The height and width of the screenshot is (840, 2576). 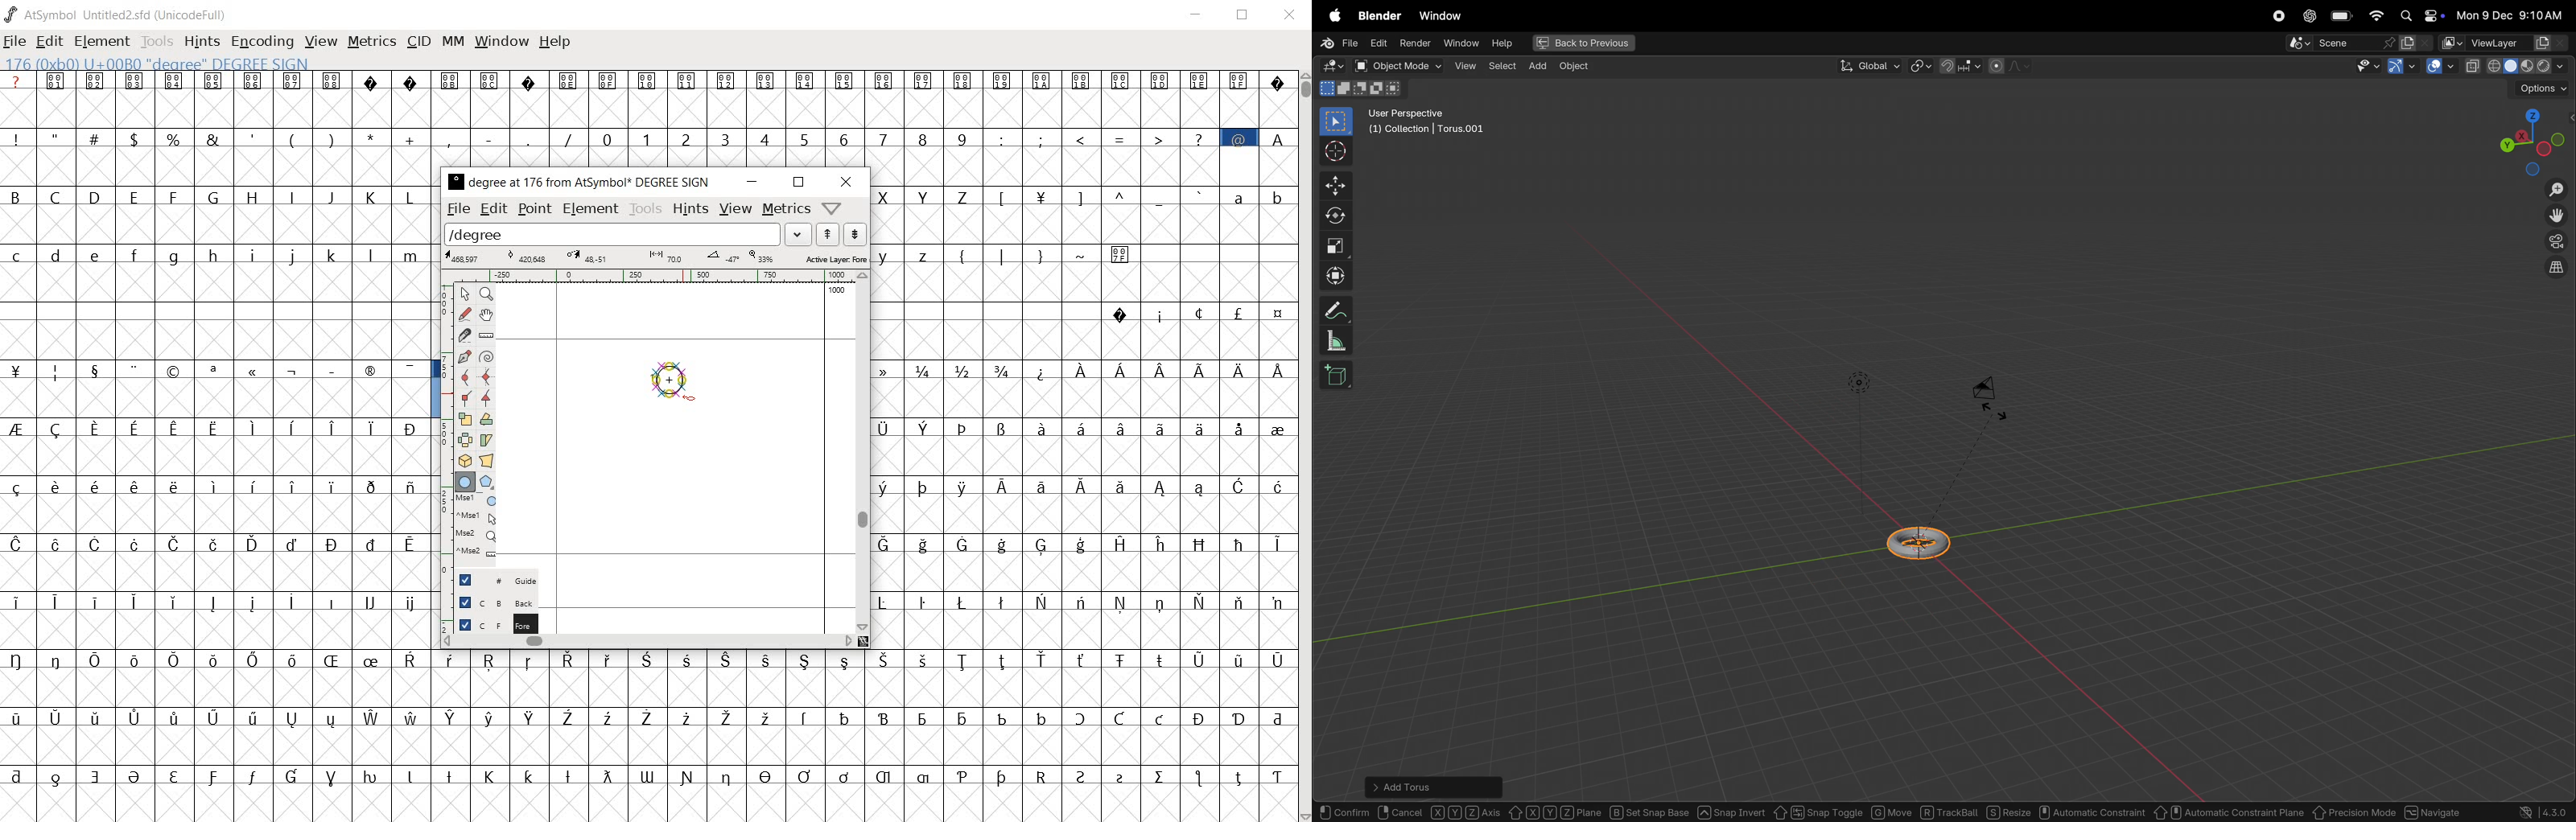 What do you see at coordinates (1304, 445) in the screenshot?
I see `scrollbar` at bounding box center [1304, 445].